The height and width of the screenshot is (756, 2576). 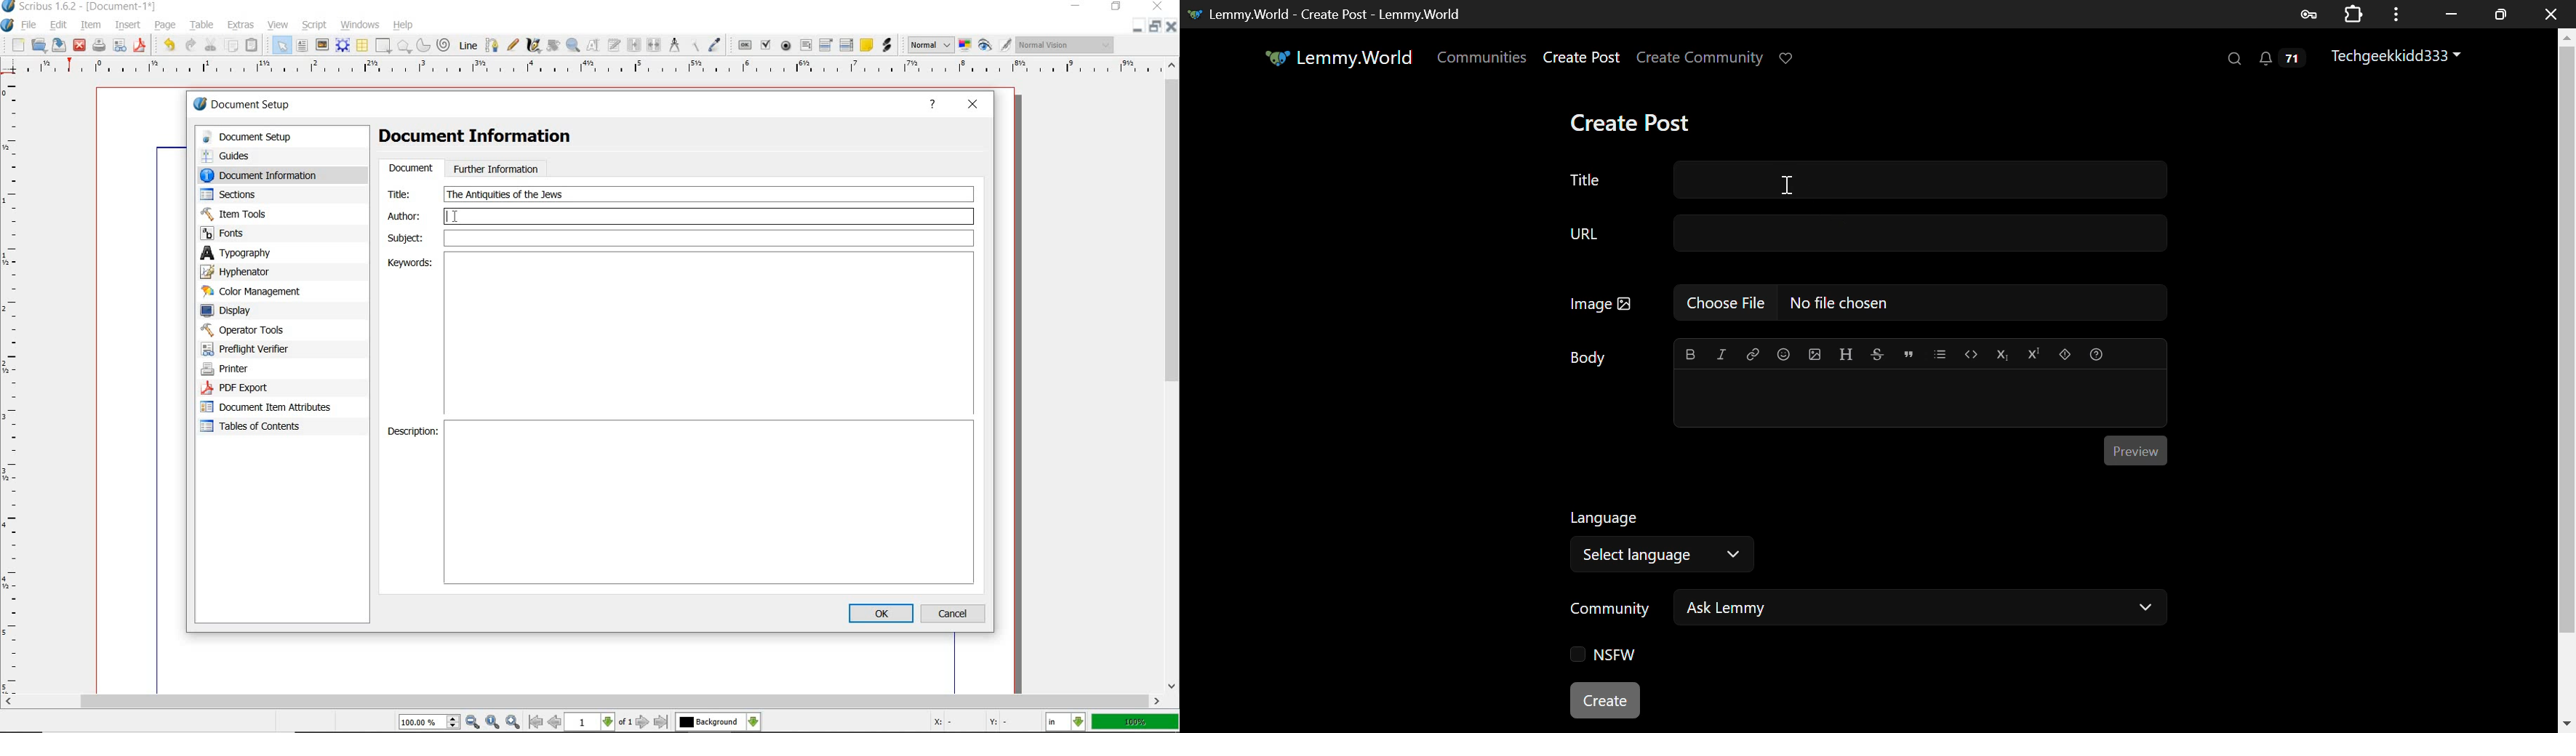 What do you see at coordinates (2353, 12) in the screenshot?
I see `Extensions` at bounding box center [2353, 12].